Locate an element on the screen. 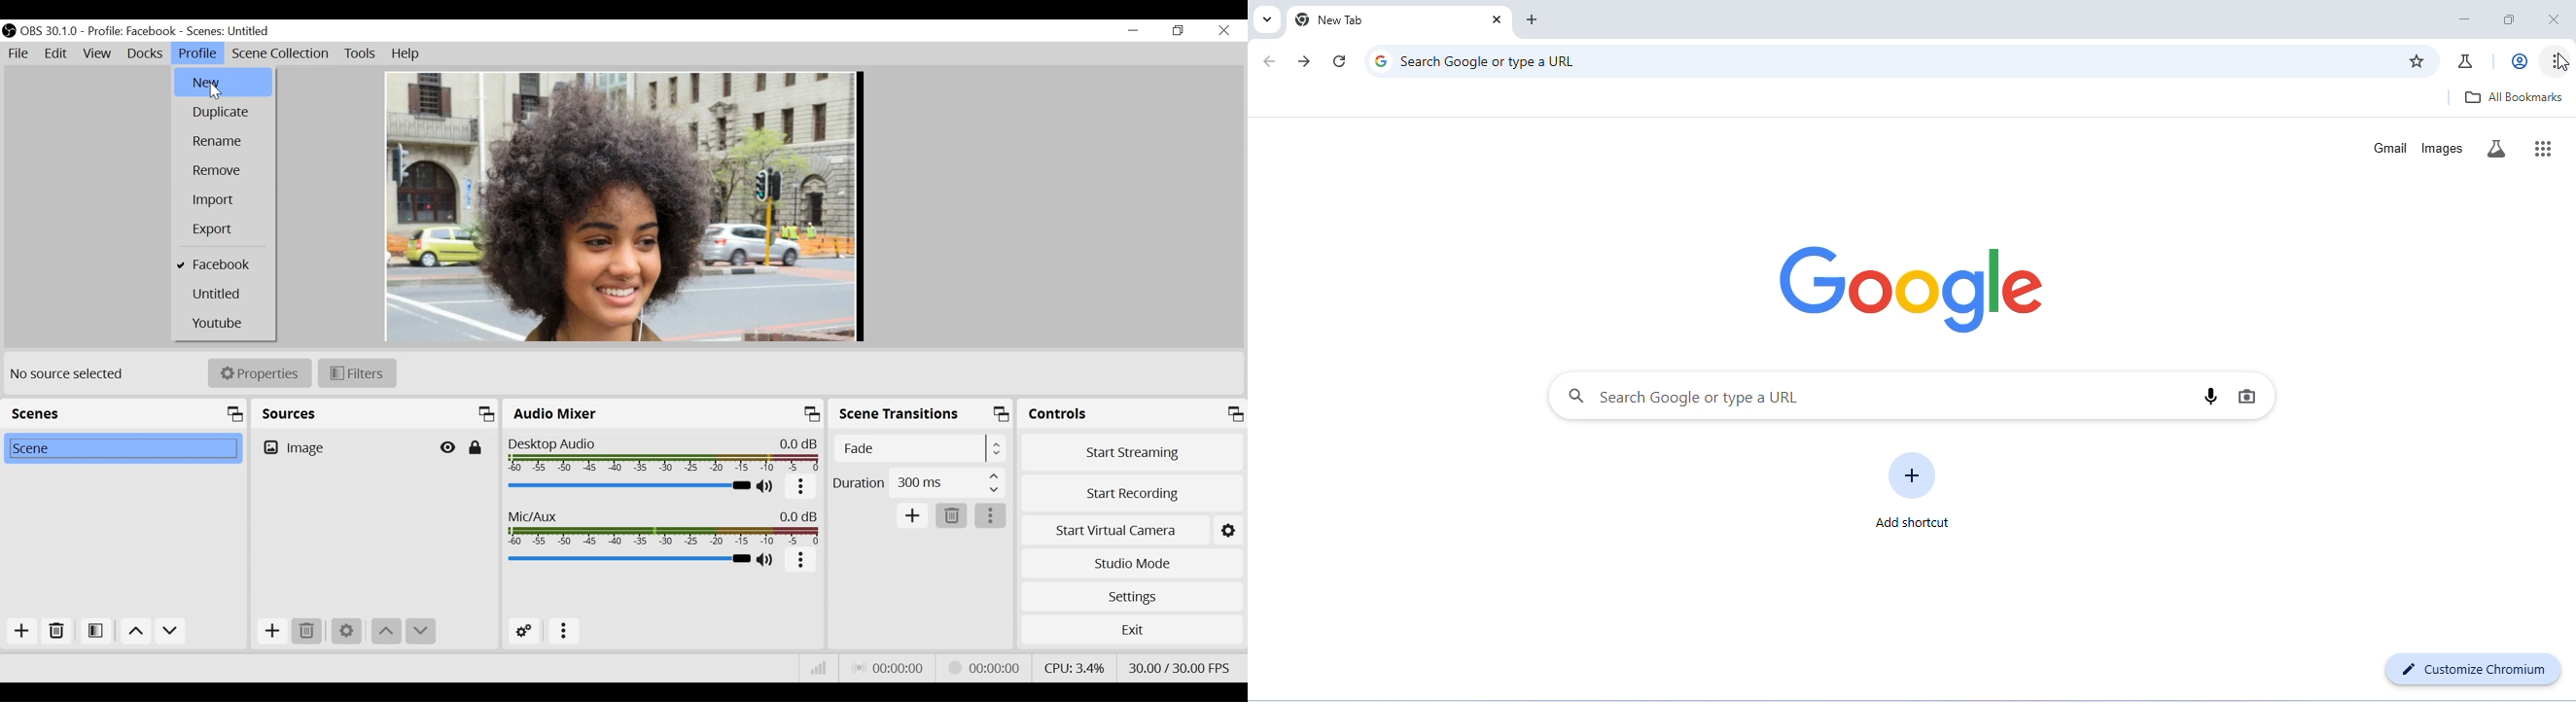  google logo is located at coordinates (1379, 61).